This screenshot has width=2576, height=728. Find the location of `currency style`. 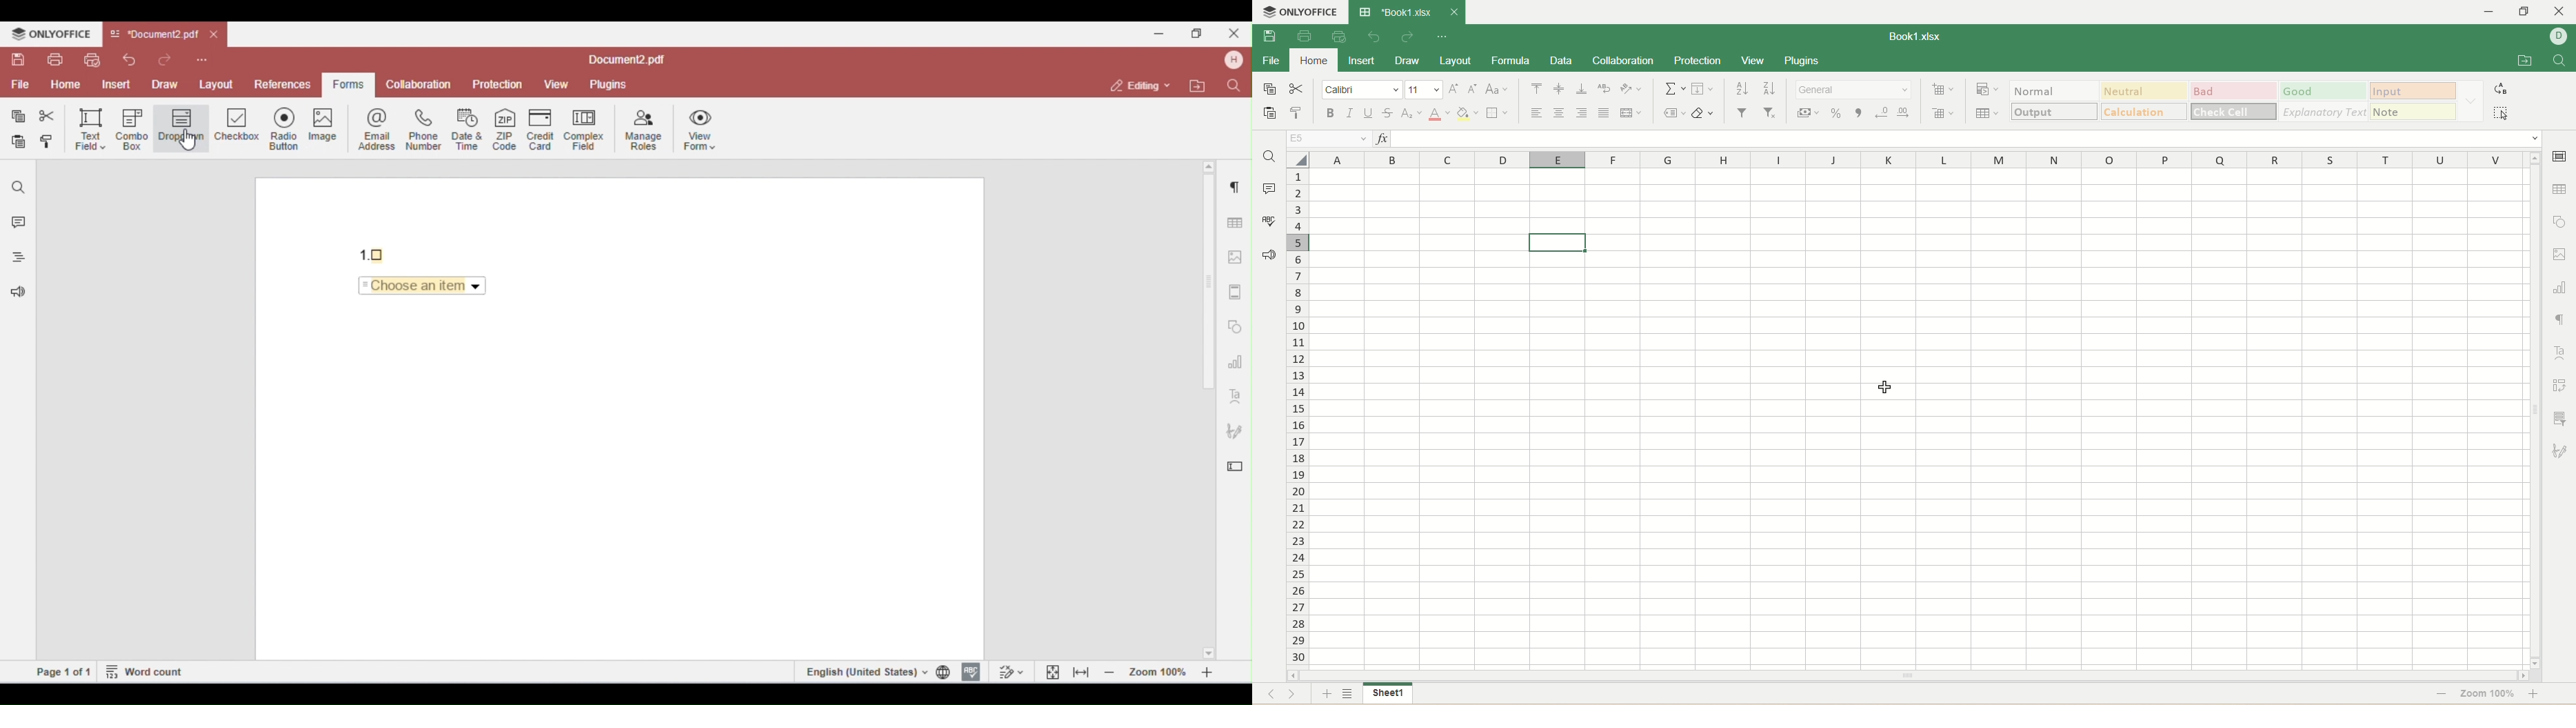

currency style is located at coordinates (1811, 115).